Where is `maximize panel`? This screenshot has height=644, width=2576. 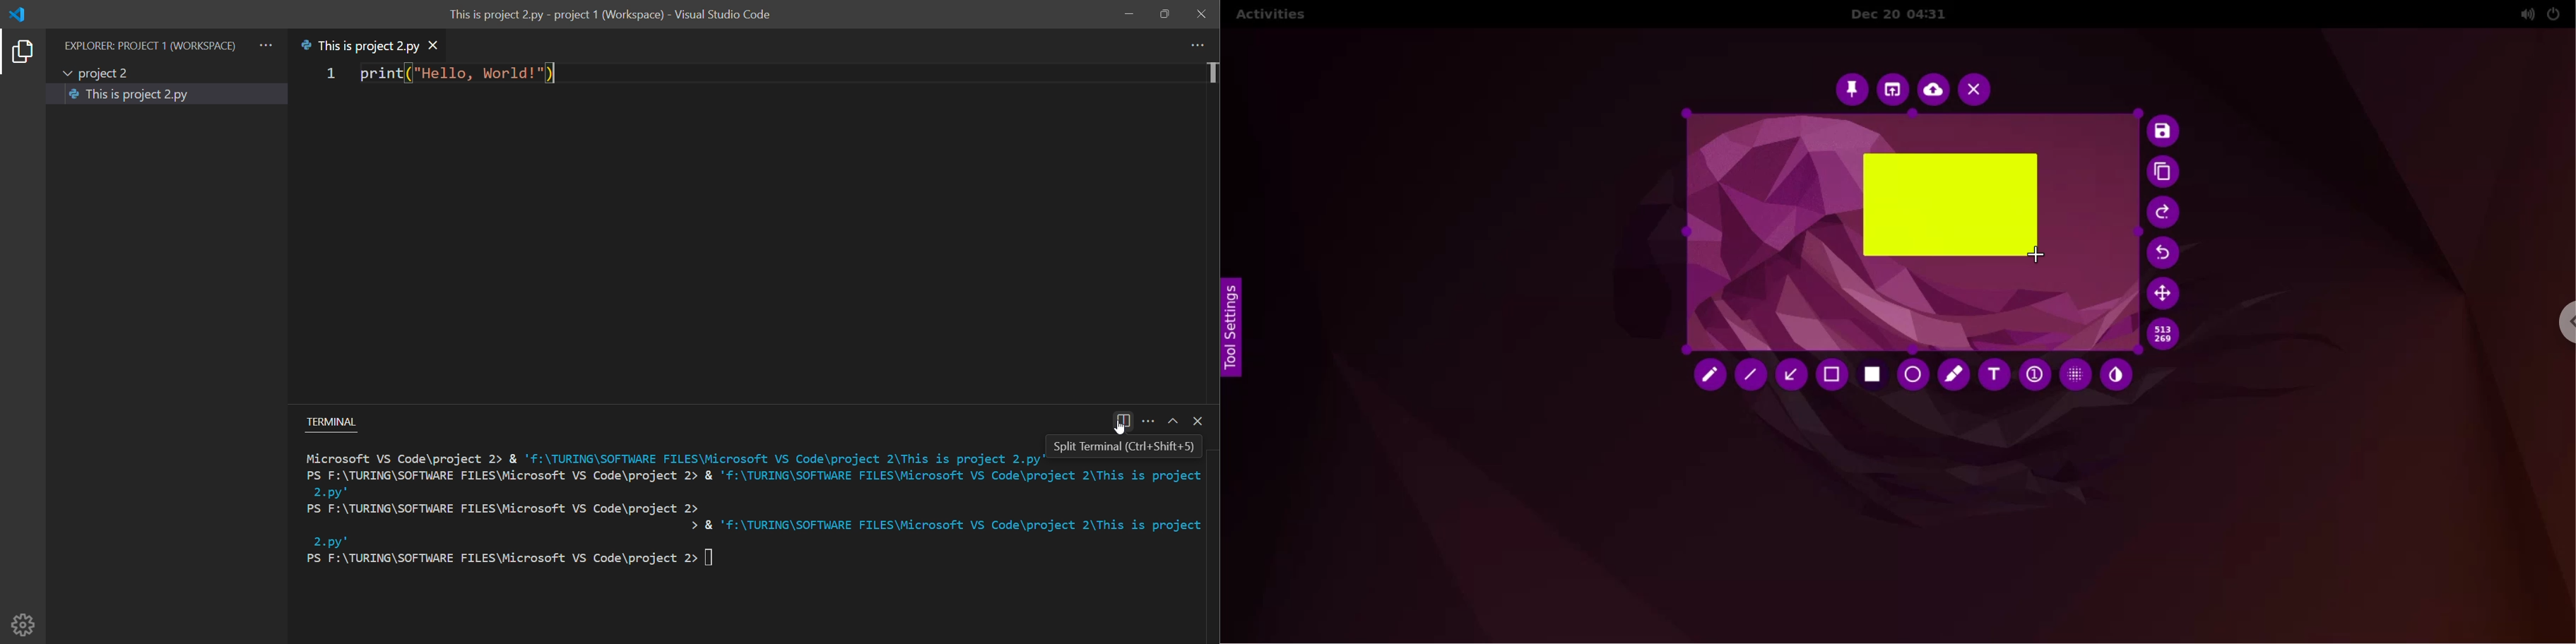 maximize panel is located at coordinates (1171, 422).